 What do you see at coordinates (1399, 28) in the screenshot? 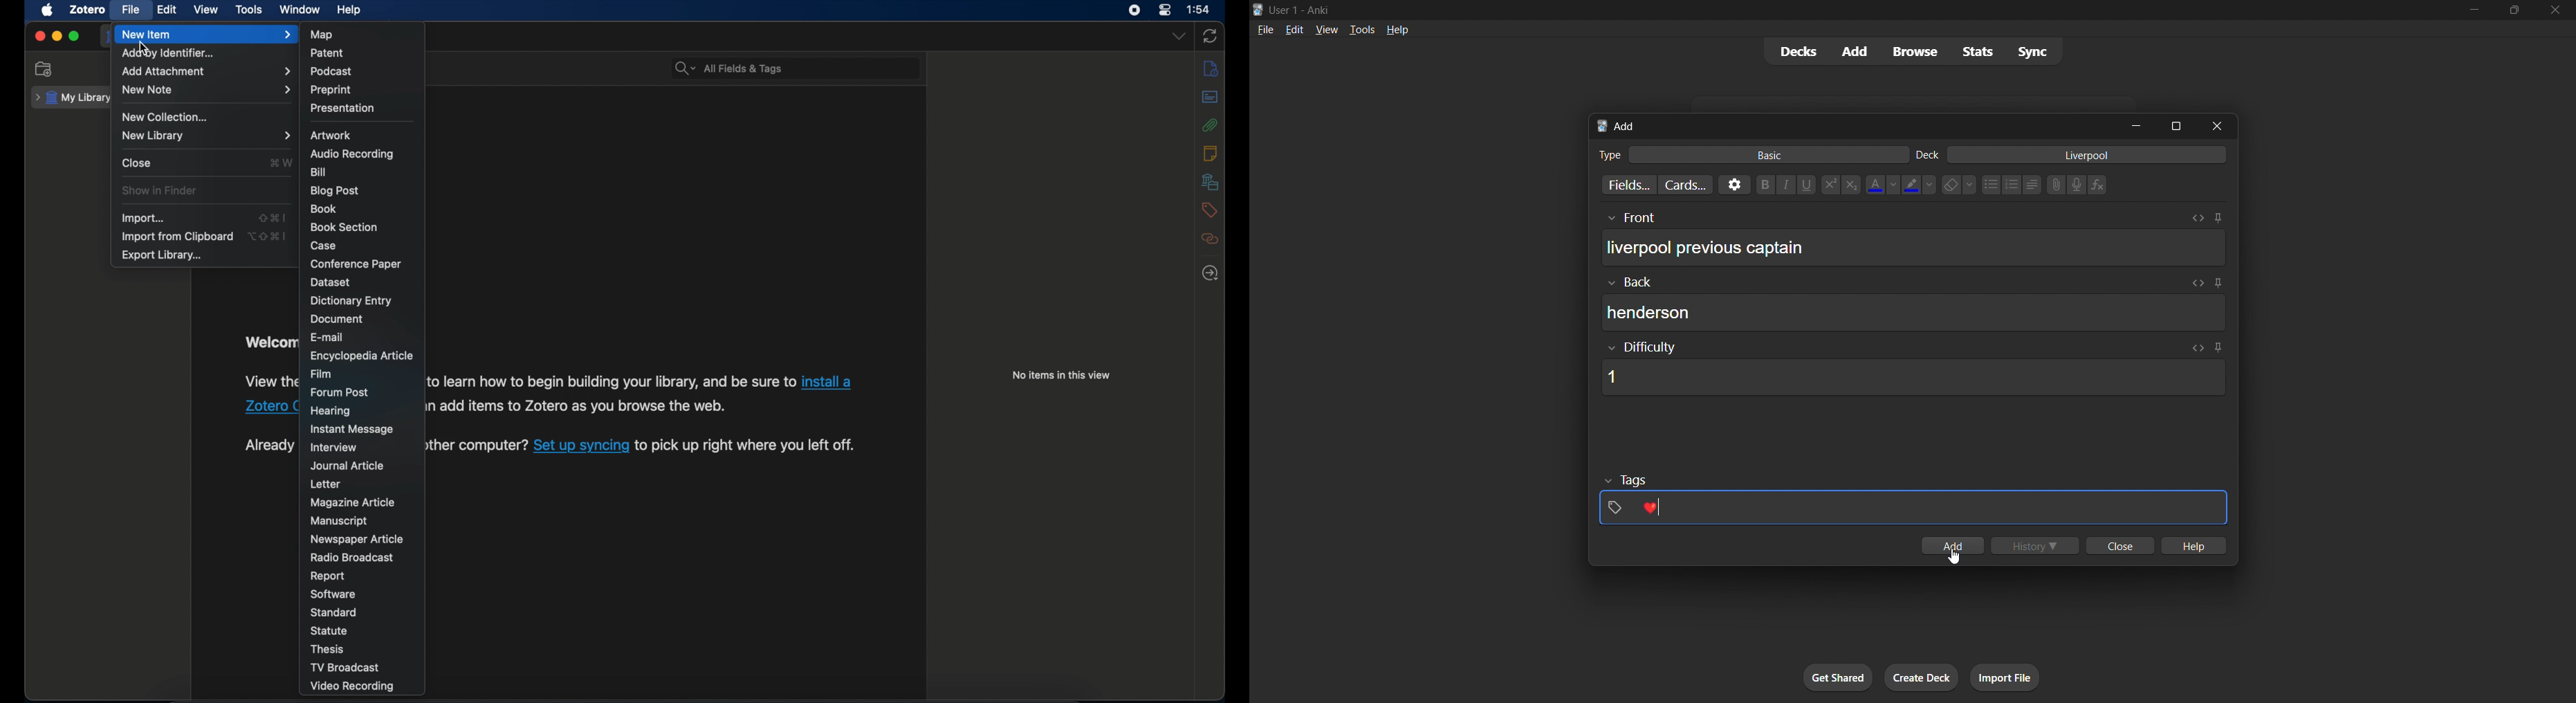
I see `help` at bounding box center [1399, 28].